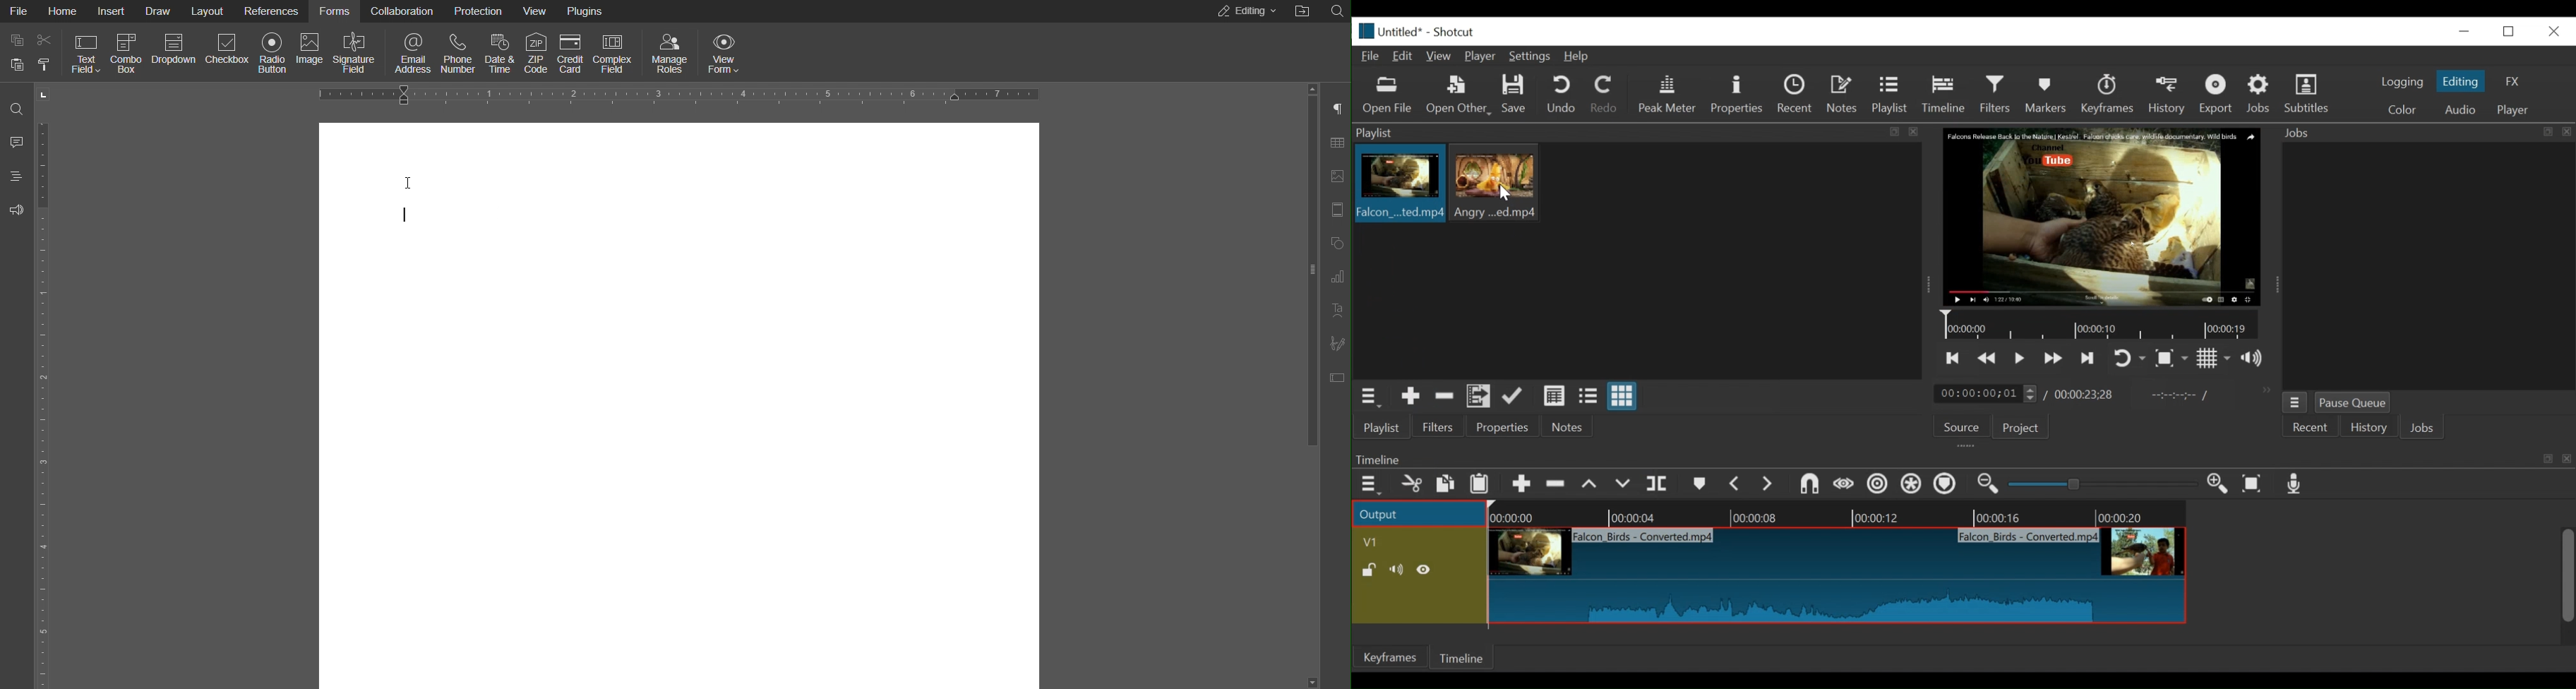  What do you see at coordinates (1567, 427) in the screenshot?
I see `Notes` at bounding box center [1567, 427].